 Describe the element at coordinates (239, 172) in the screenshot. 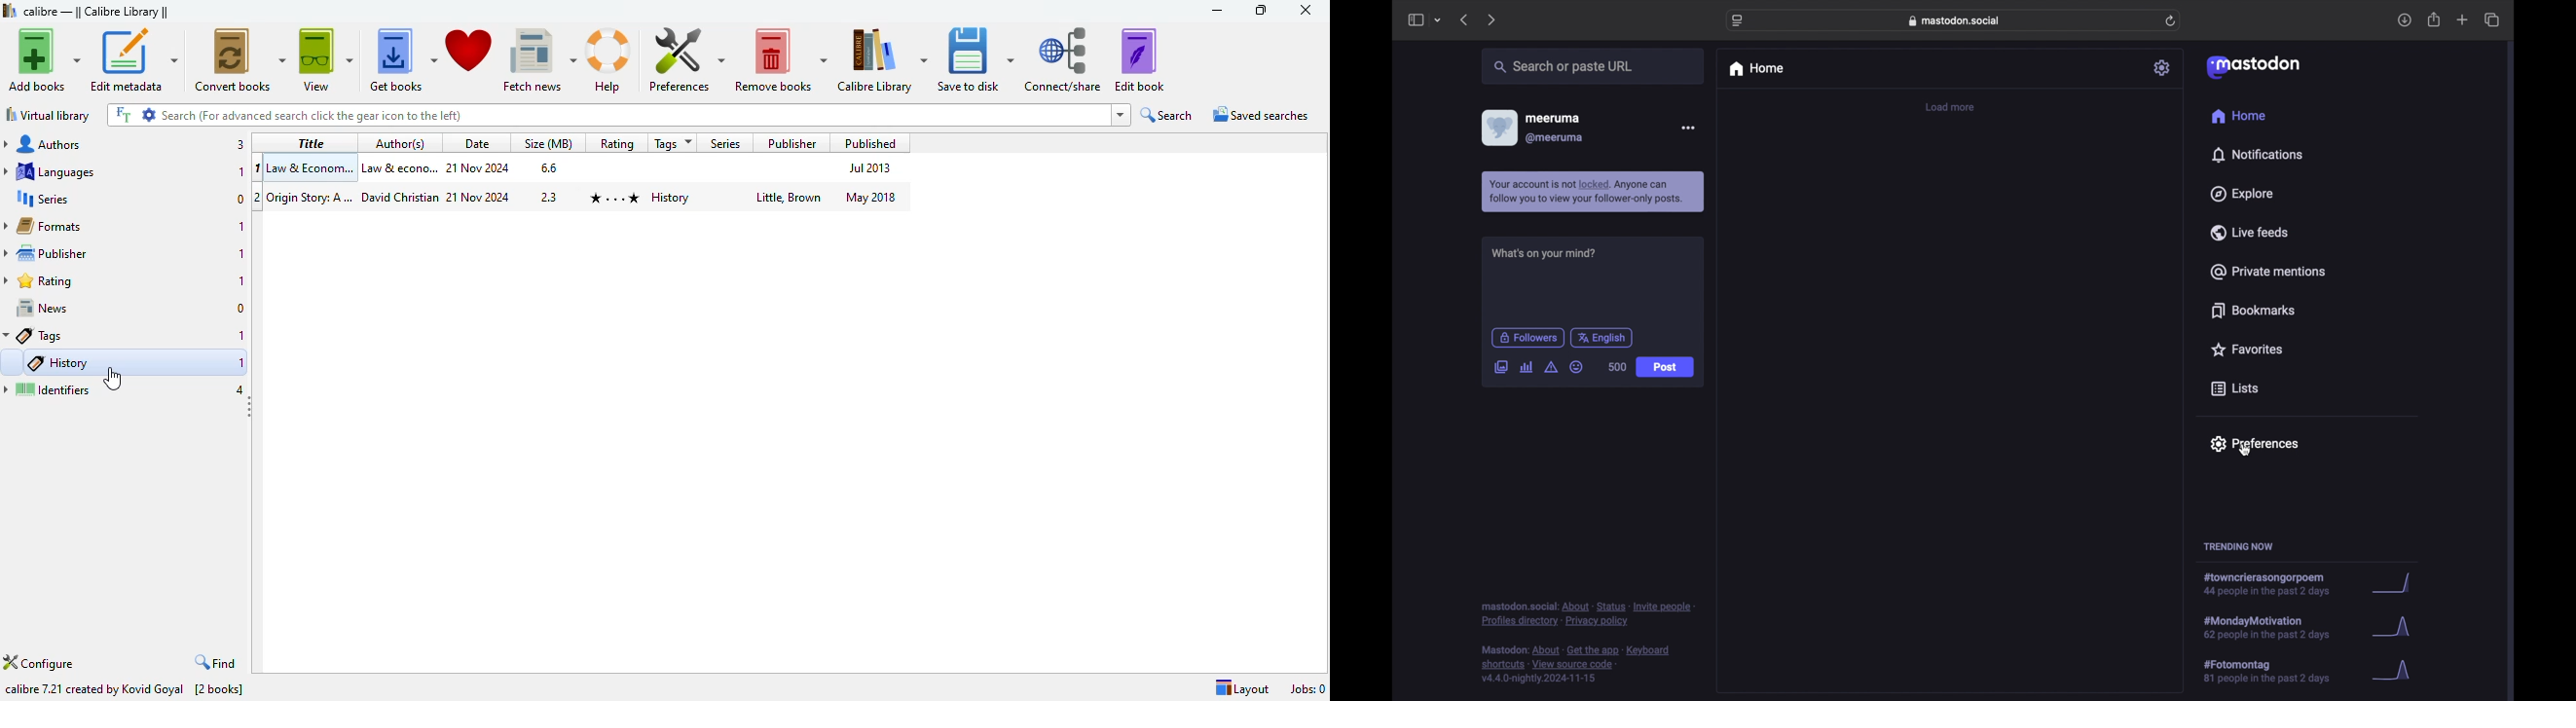

I see `1` at that location.